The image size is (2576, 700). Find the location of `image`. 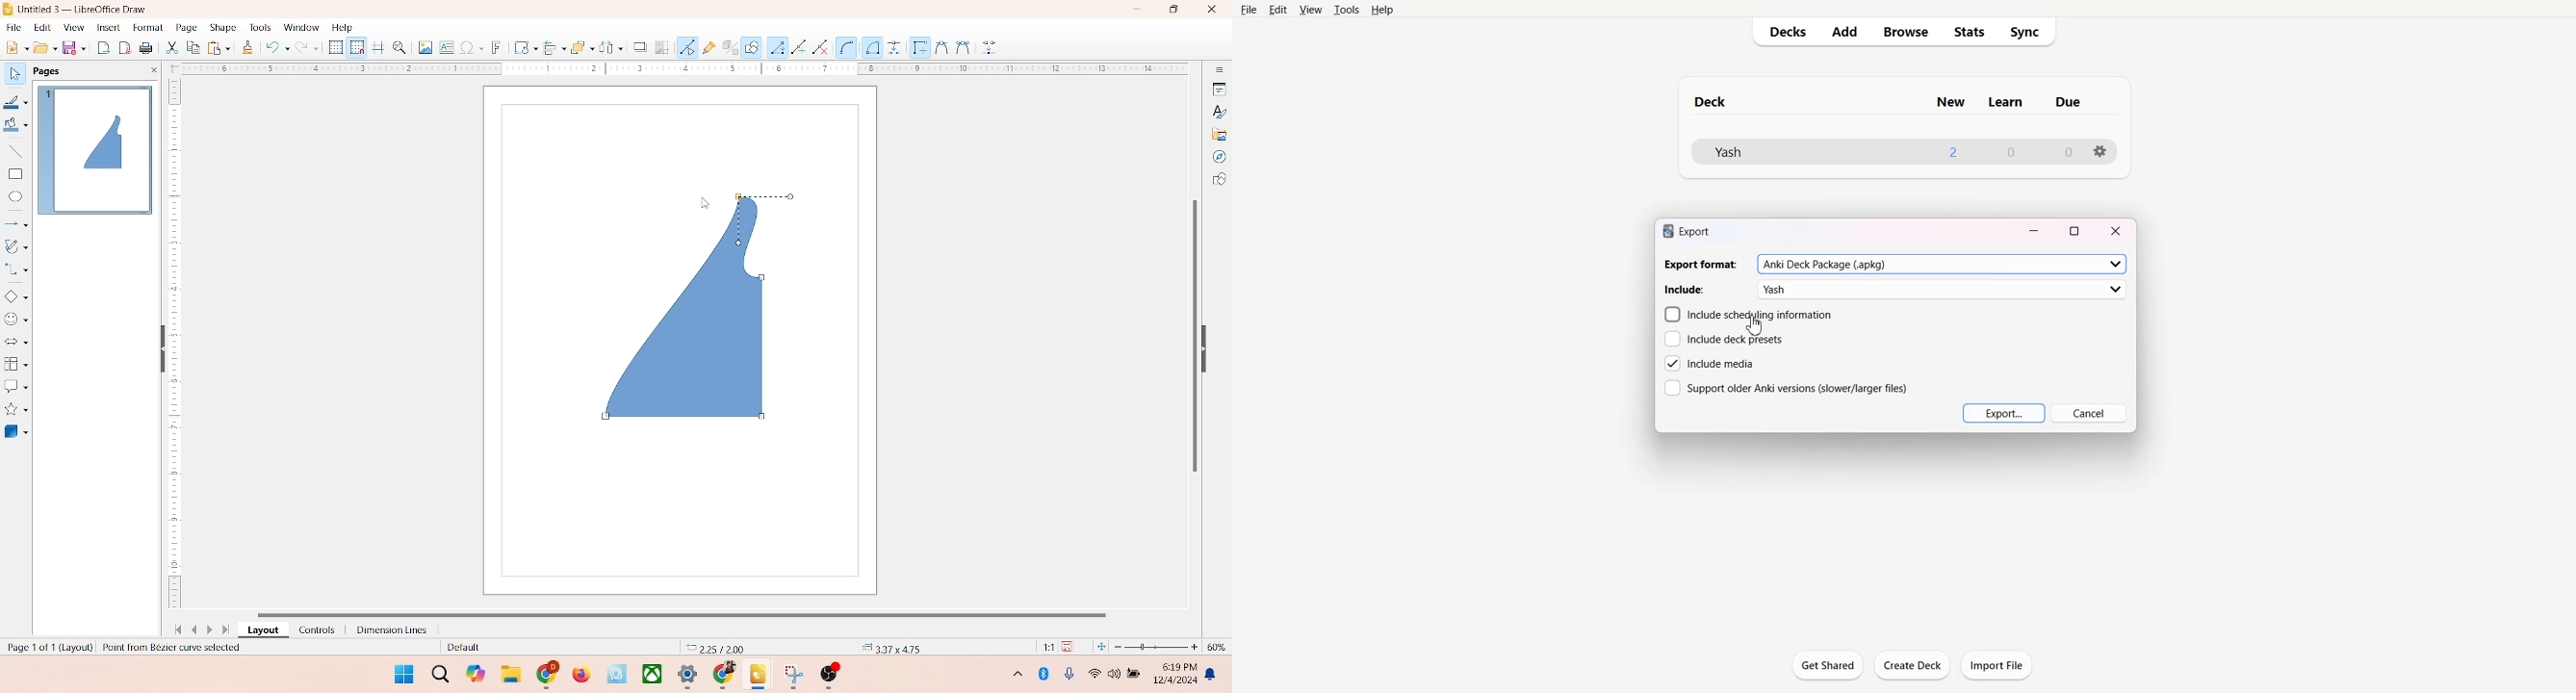

image is located at coordinates (423, 47).